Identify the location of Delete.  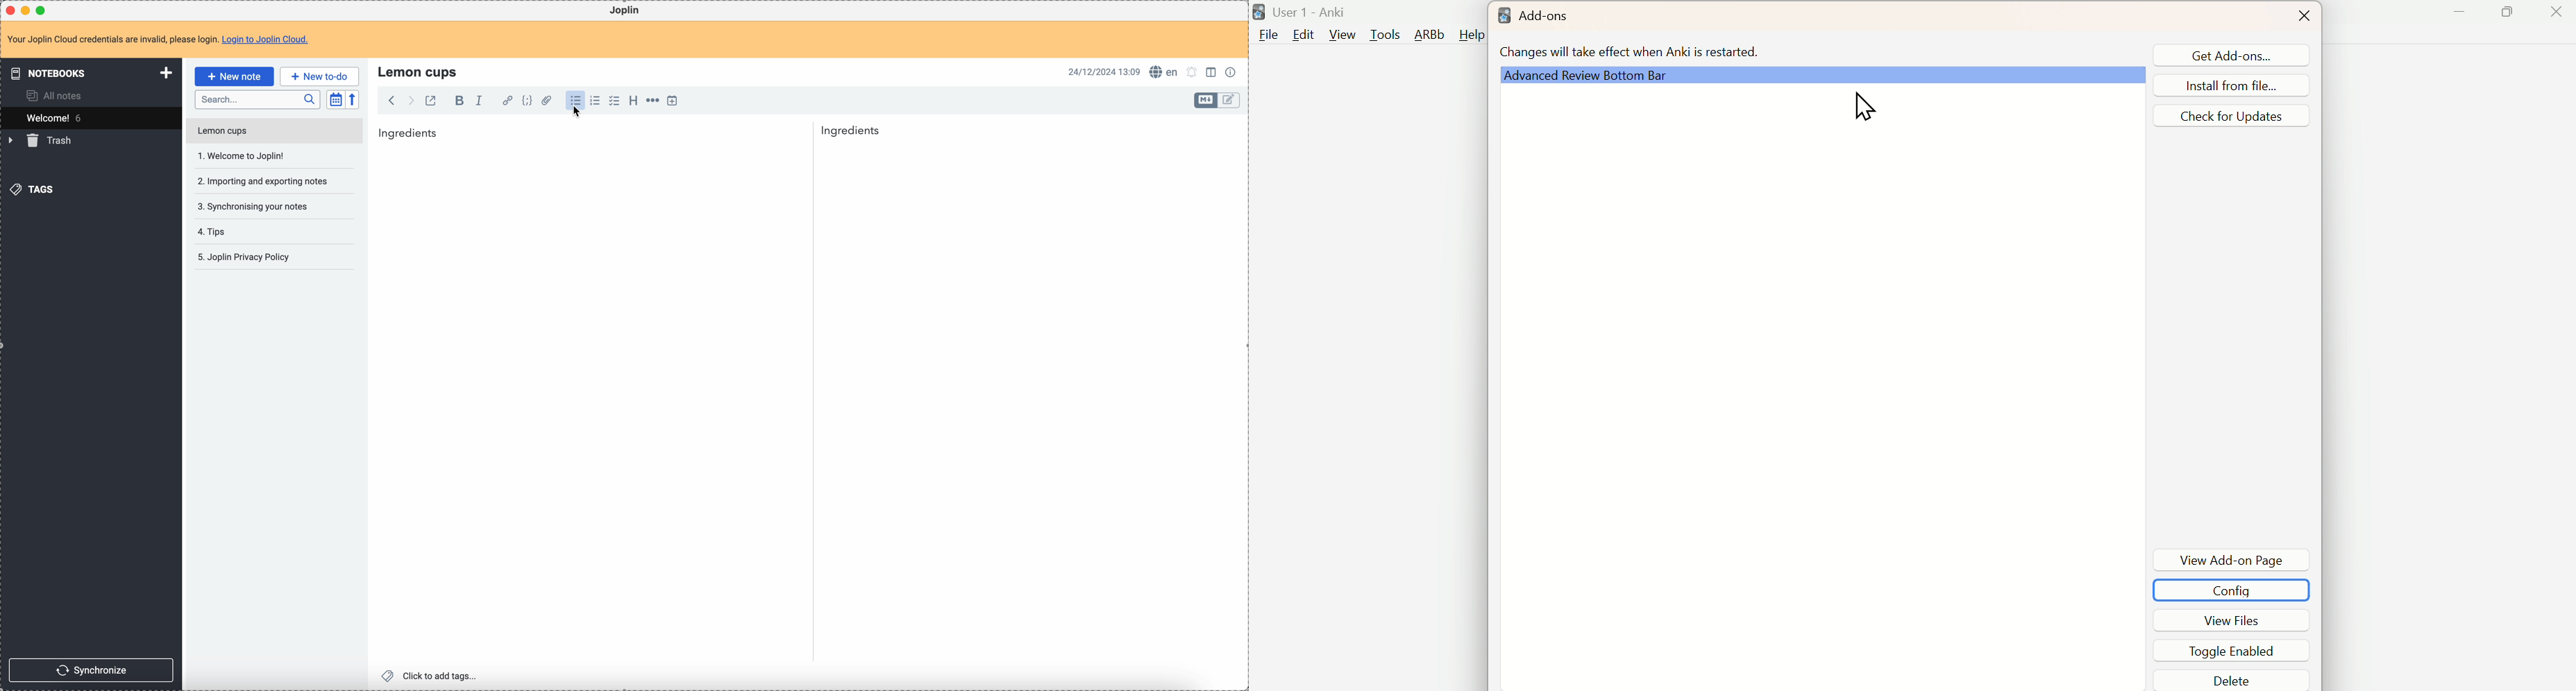
(2232, 681).